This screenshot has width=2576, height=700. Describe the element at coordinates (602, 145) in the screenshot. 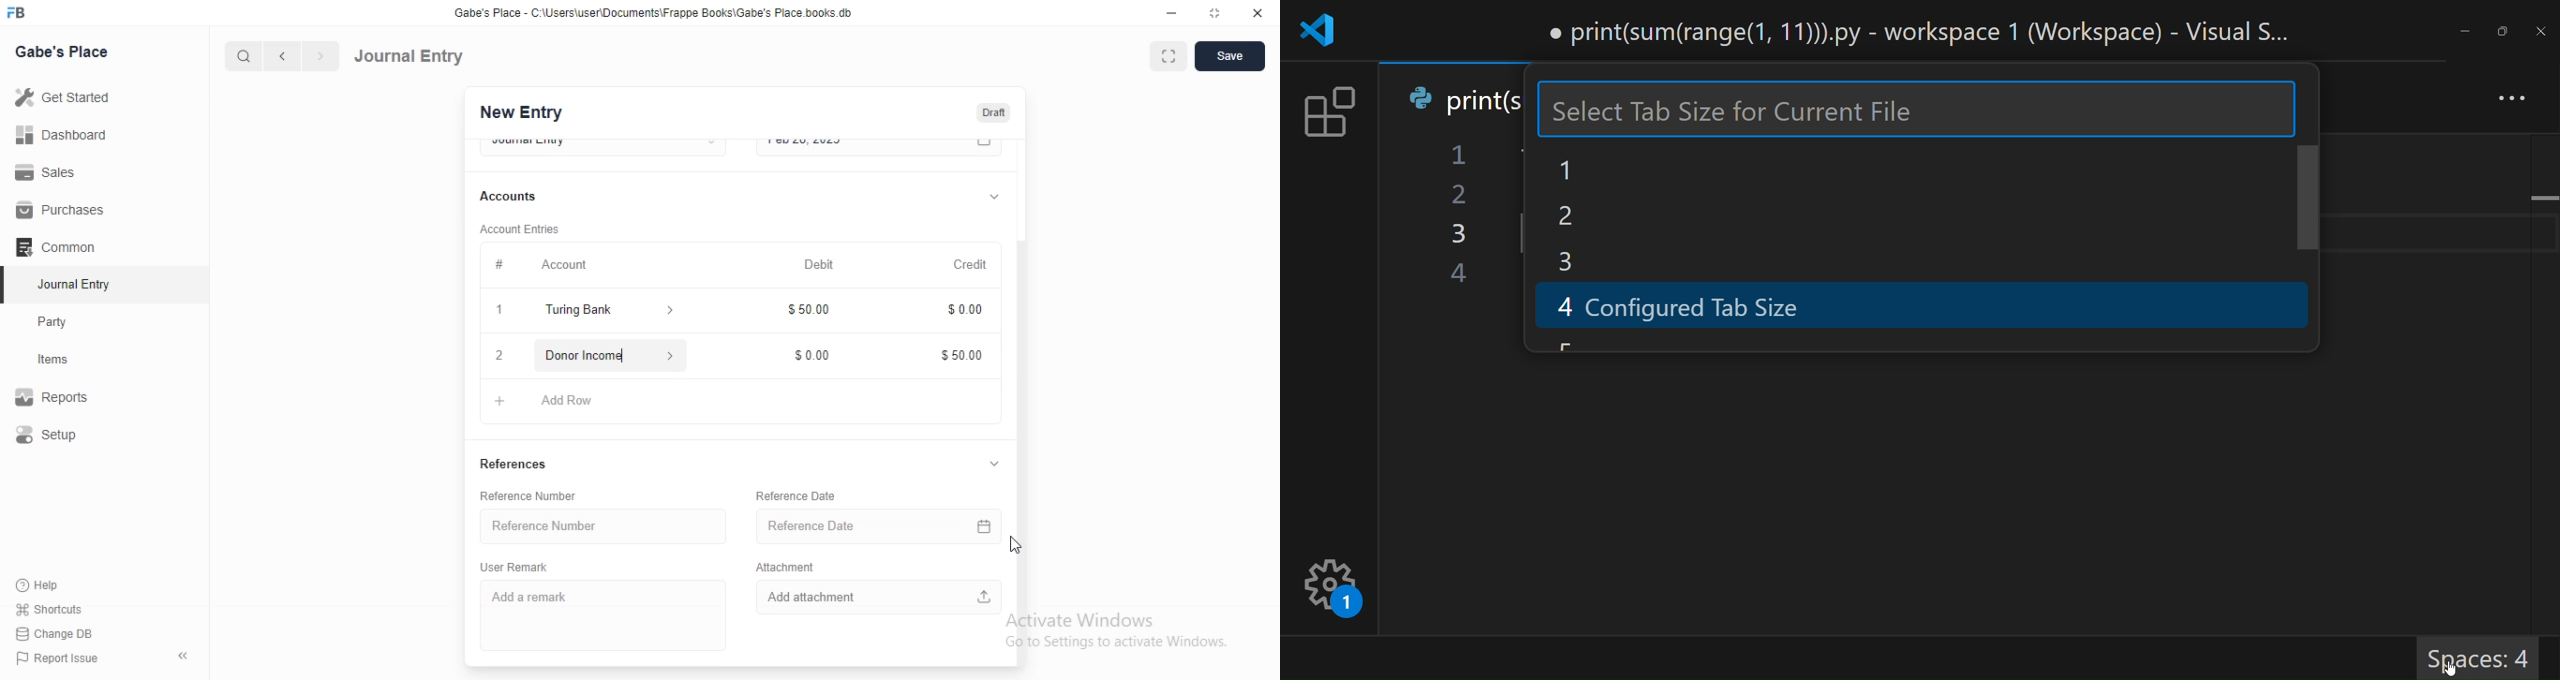

I see `Entry Type` at that location.